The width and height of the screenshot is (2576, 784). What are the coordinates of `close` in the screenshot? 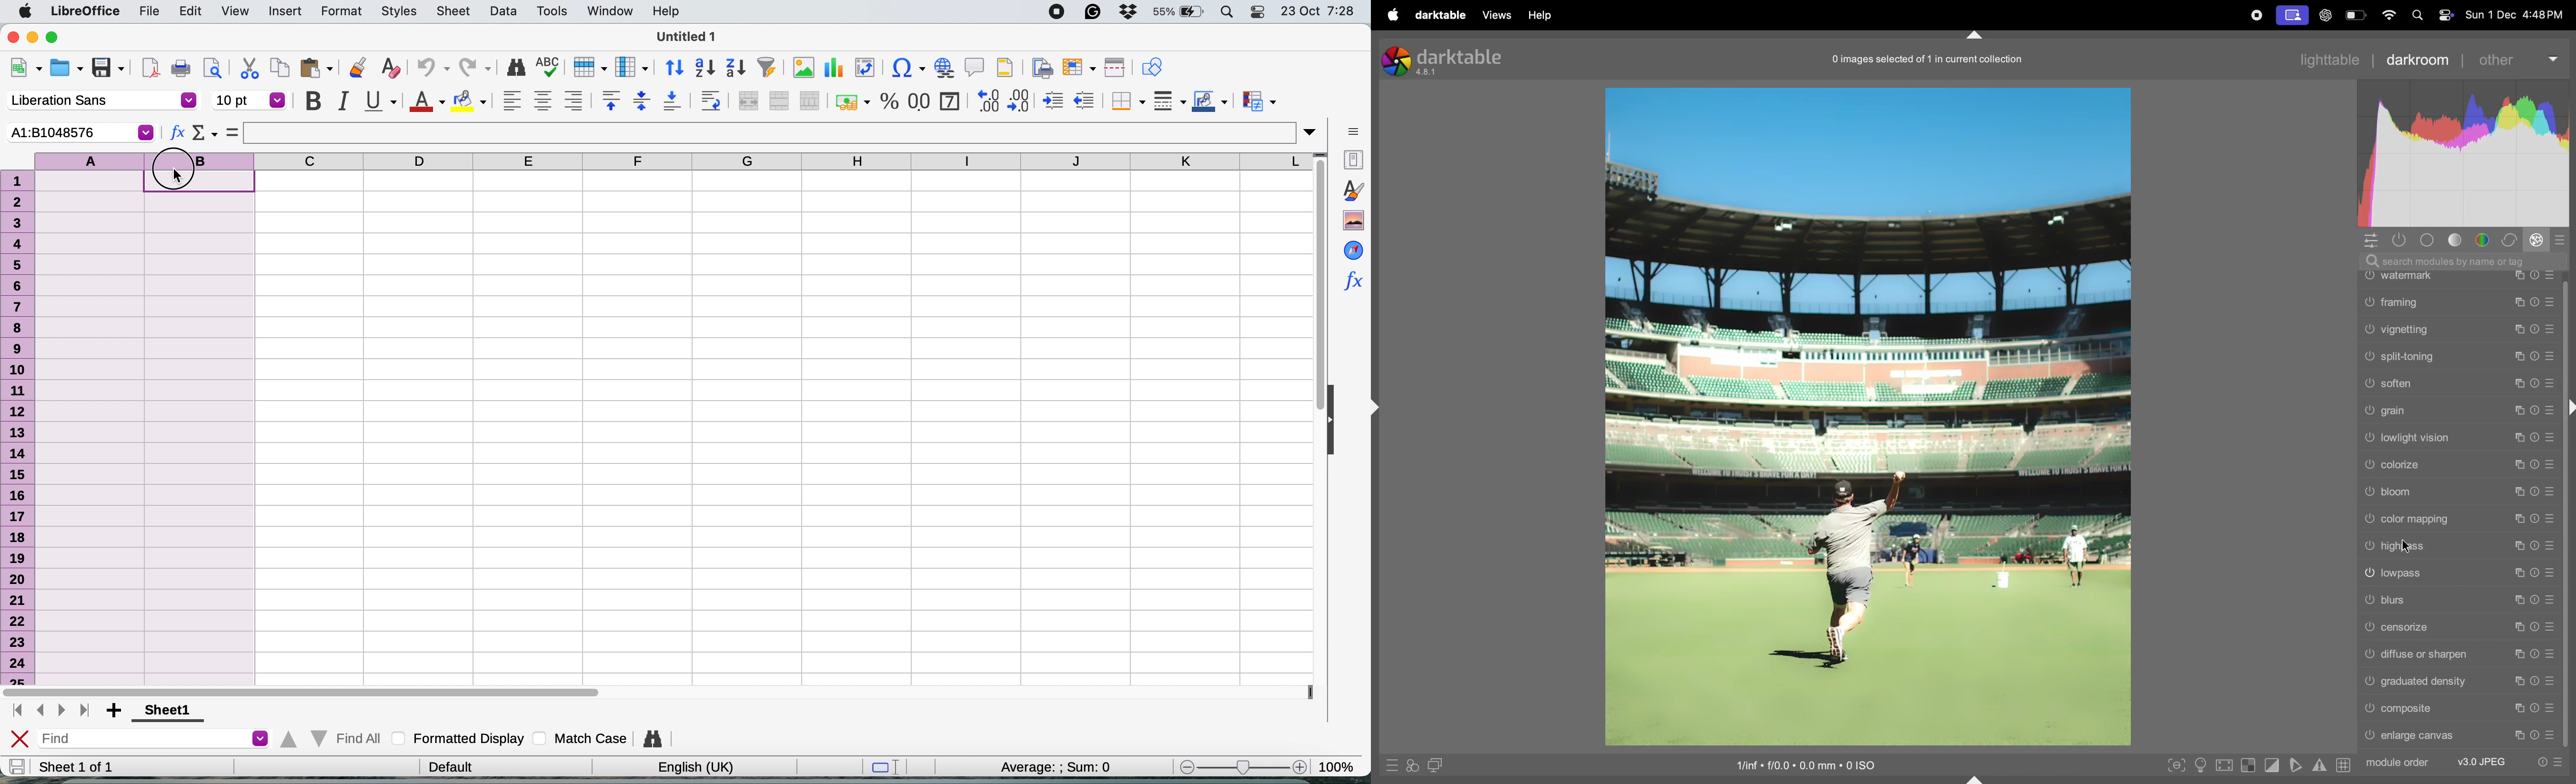 It's located at (11, 37).